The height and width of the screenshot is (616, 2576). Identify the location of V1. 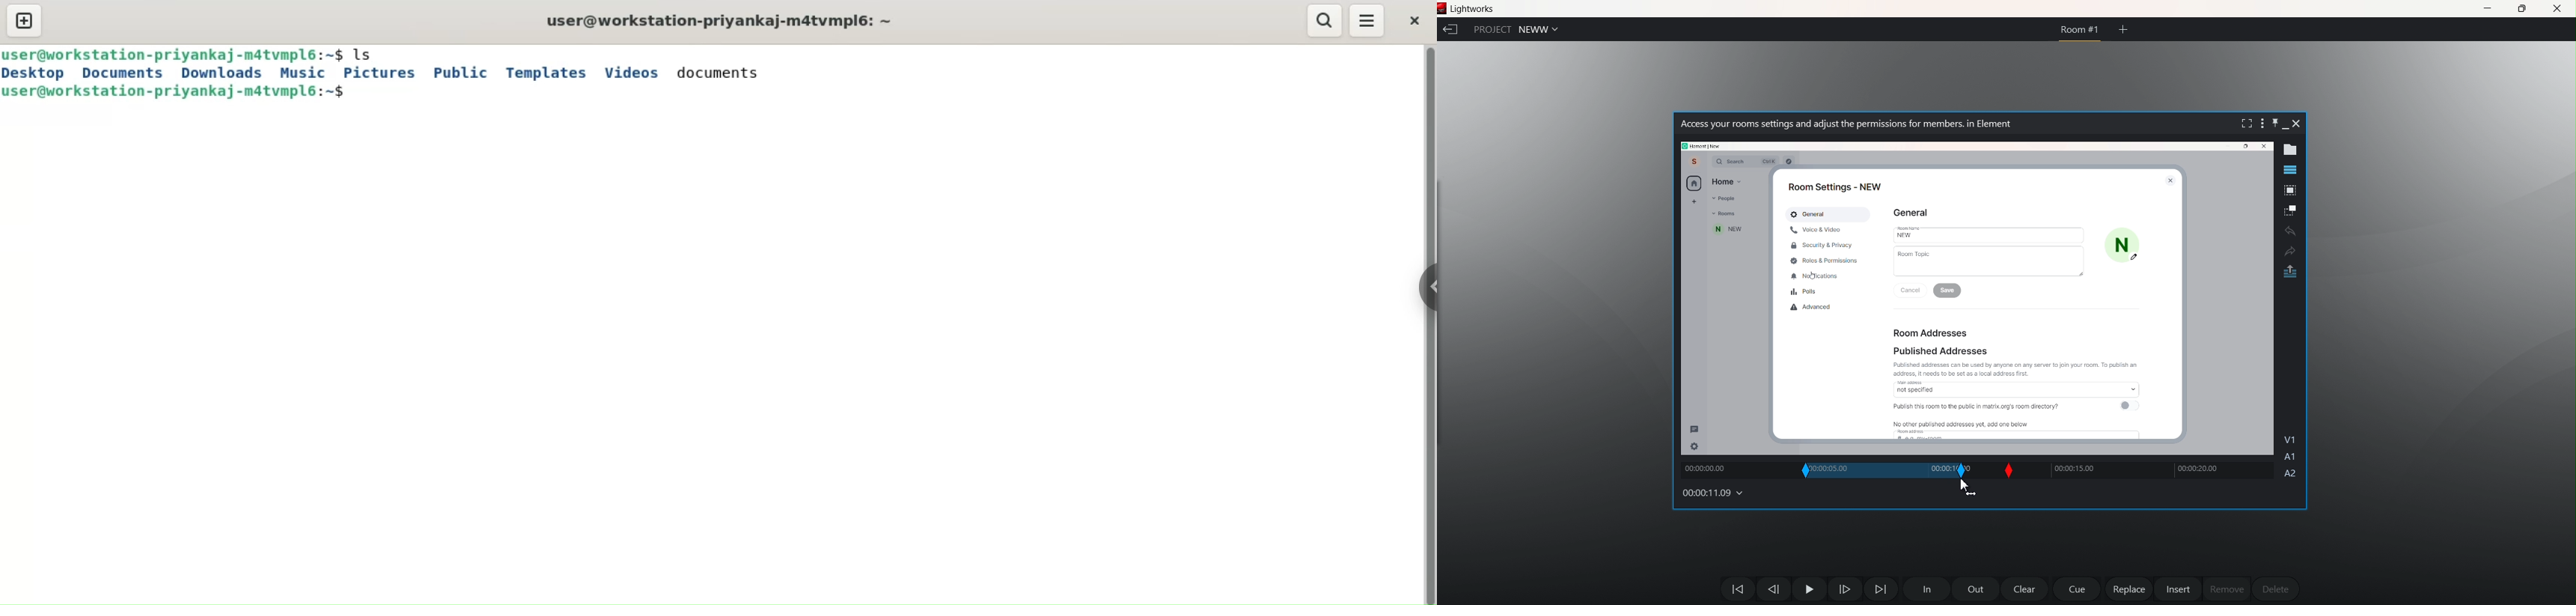
(2290, 438).